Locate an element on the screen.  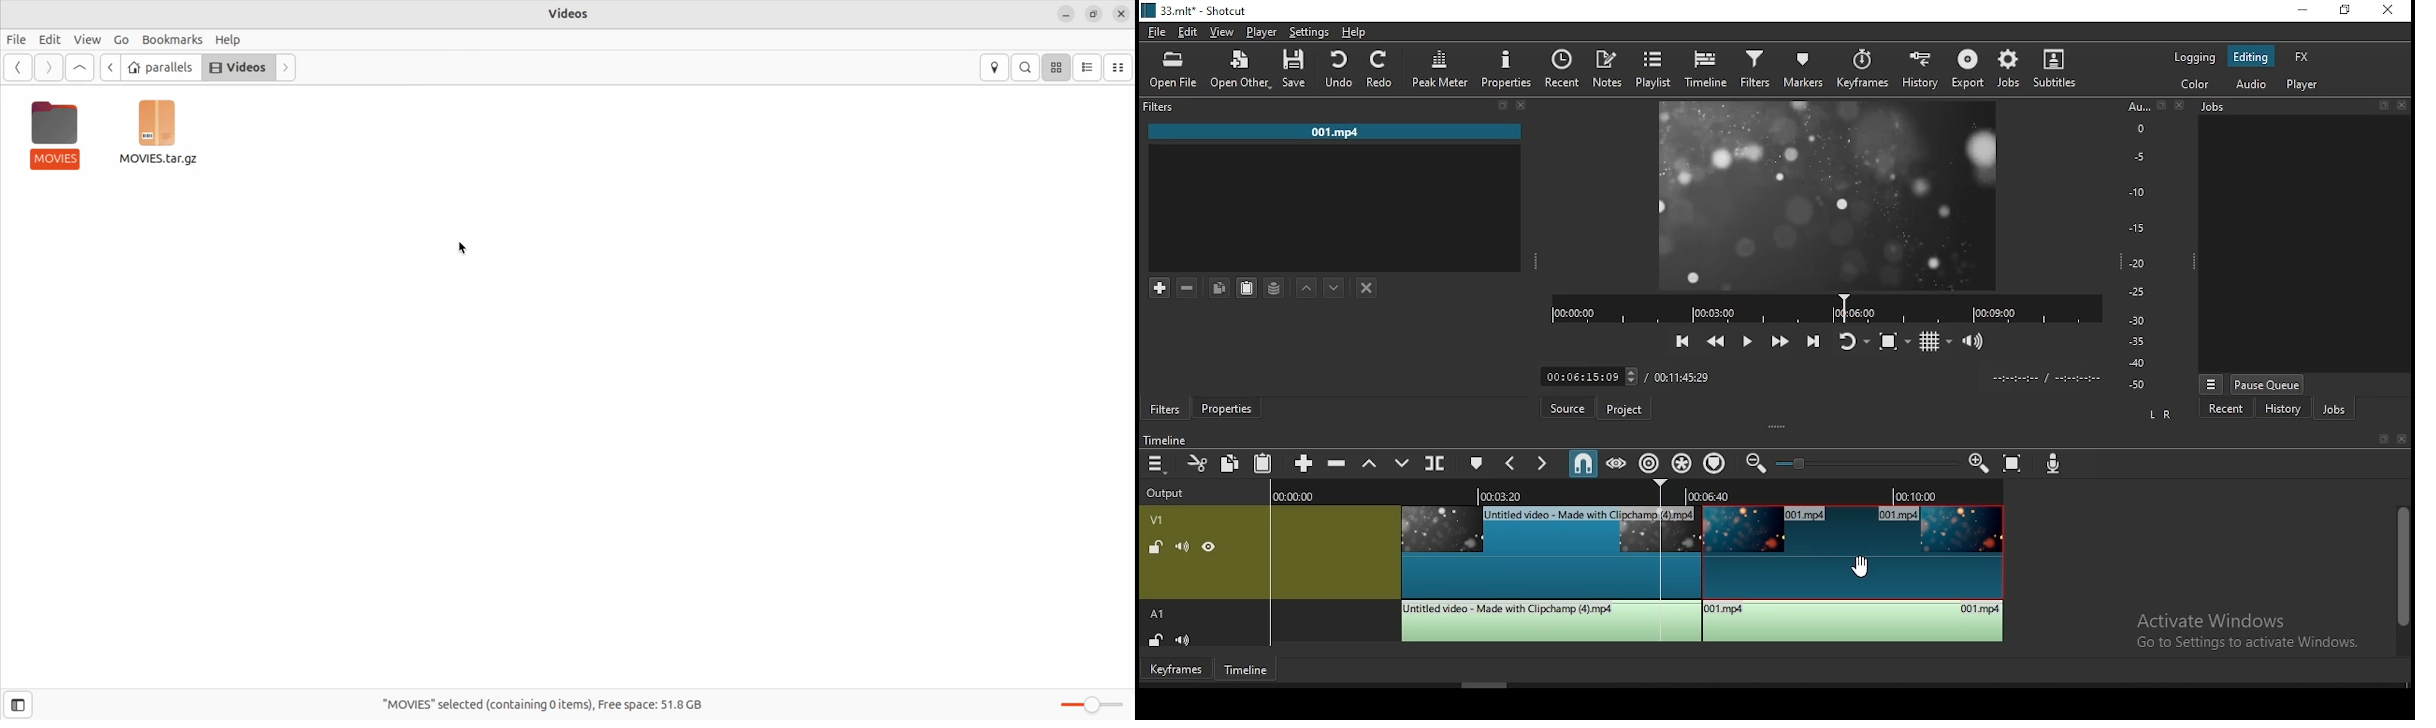
deselct filter is located at coordinates (1367, 287).